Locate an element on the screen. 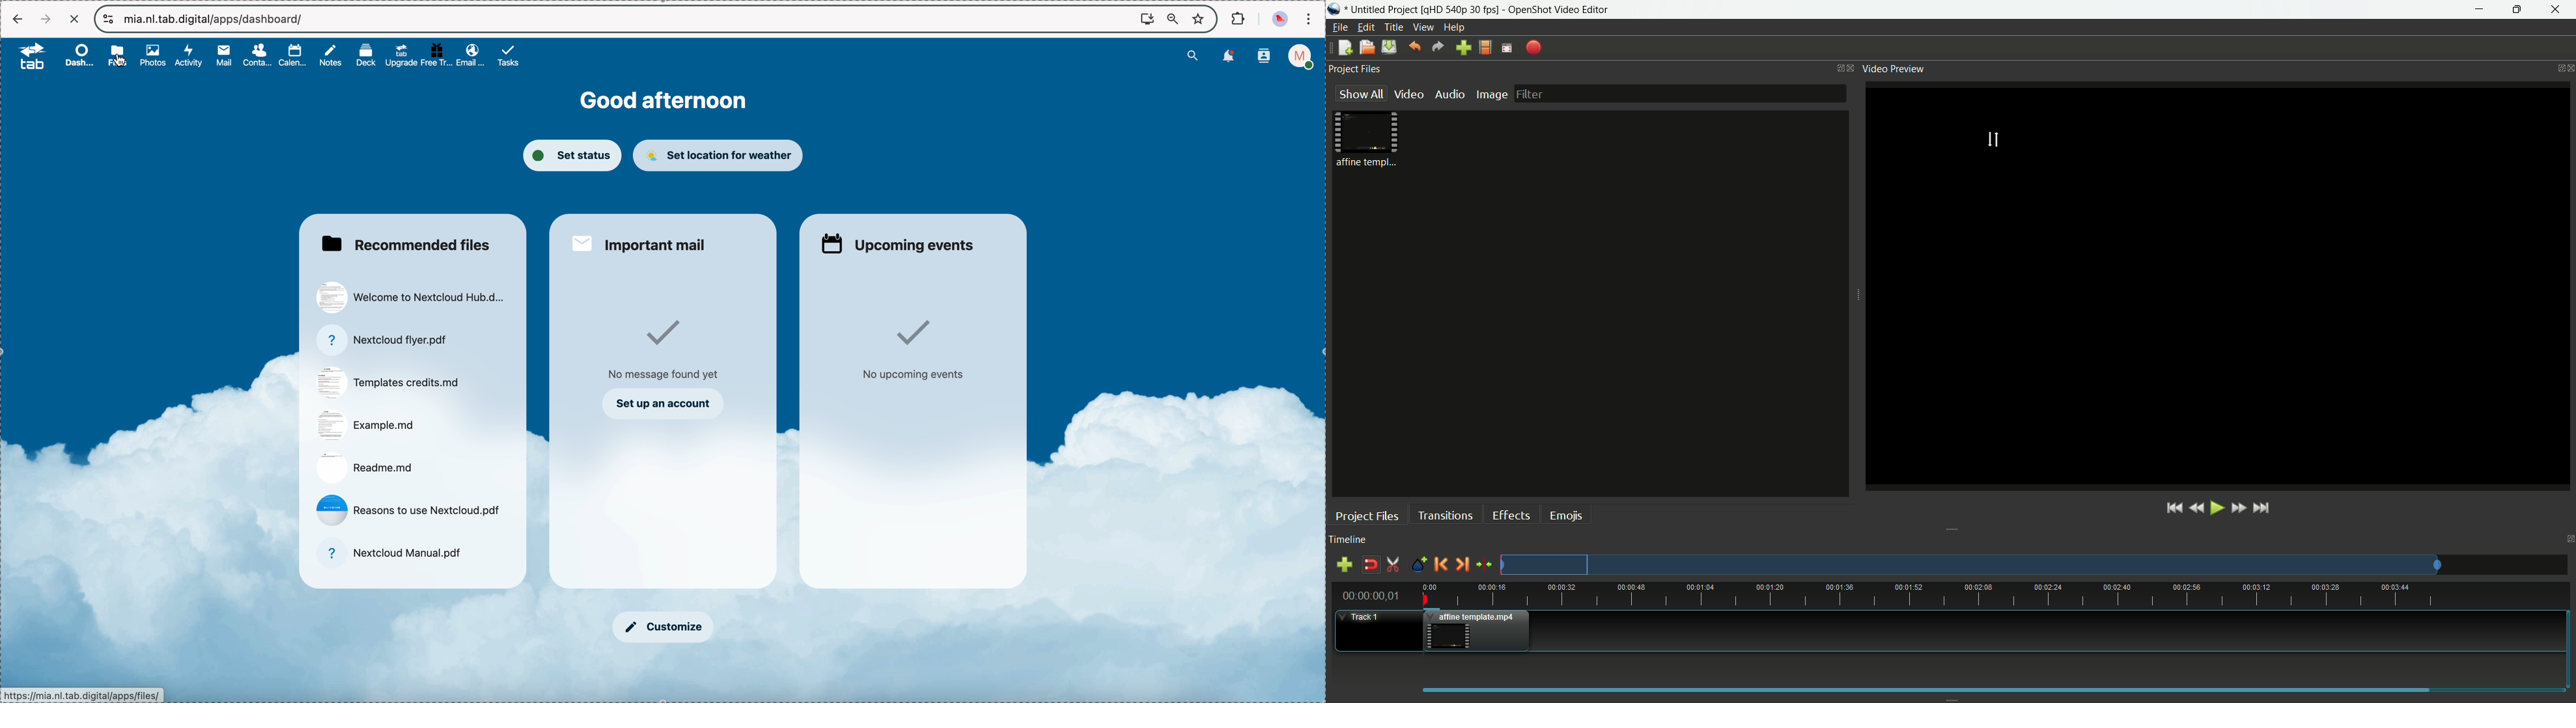 The width and height of the screenshot is (2576, 728). file is located at coordinates (364, 467).